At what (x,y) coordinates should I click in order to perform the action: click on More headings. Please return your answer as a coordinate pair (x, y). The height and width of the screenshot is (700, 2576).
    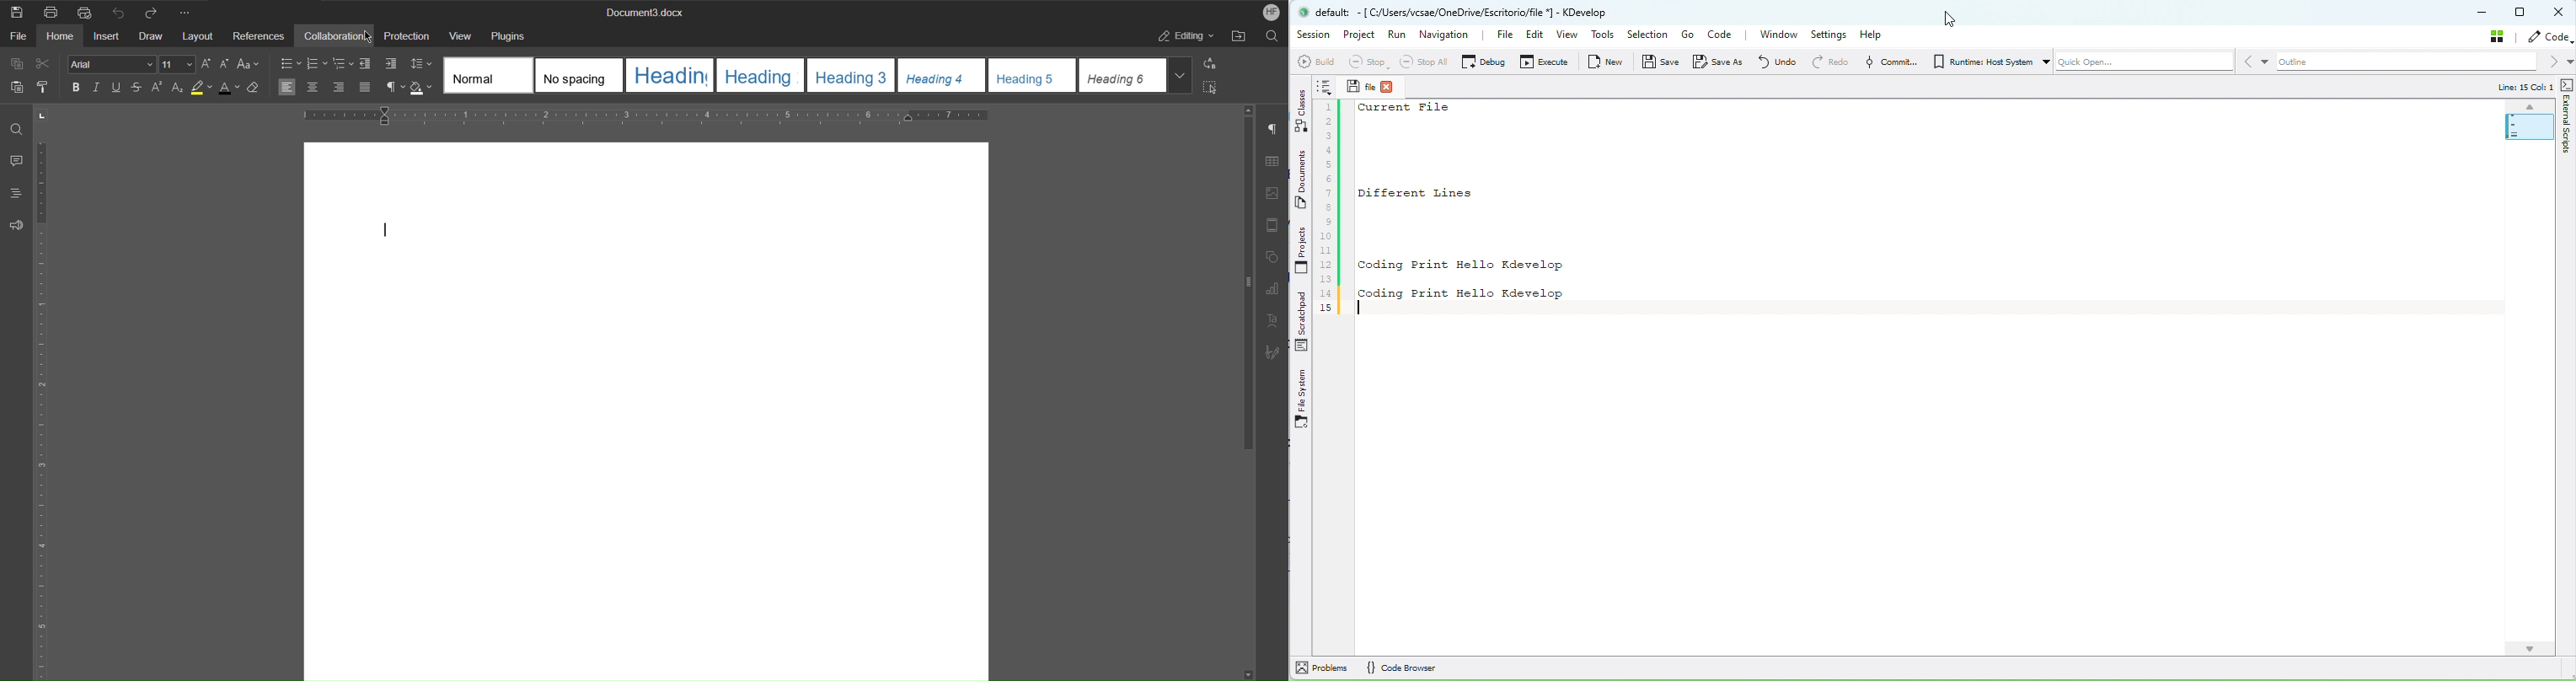
    Looking at the image, I should click on (1180, 77).